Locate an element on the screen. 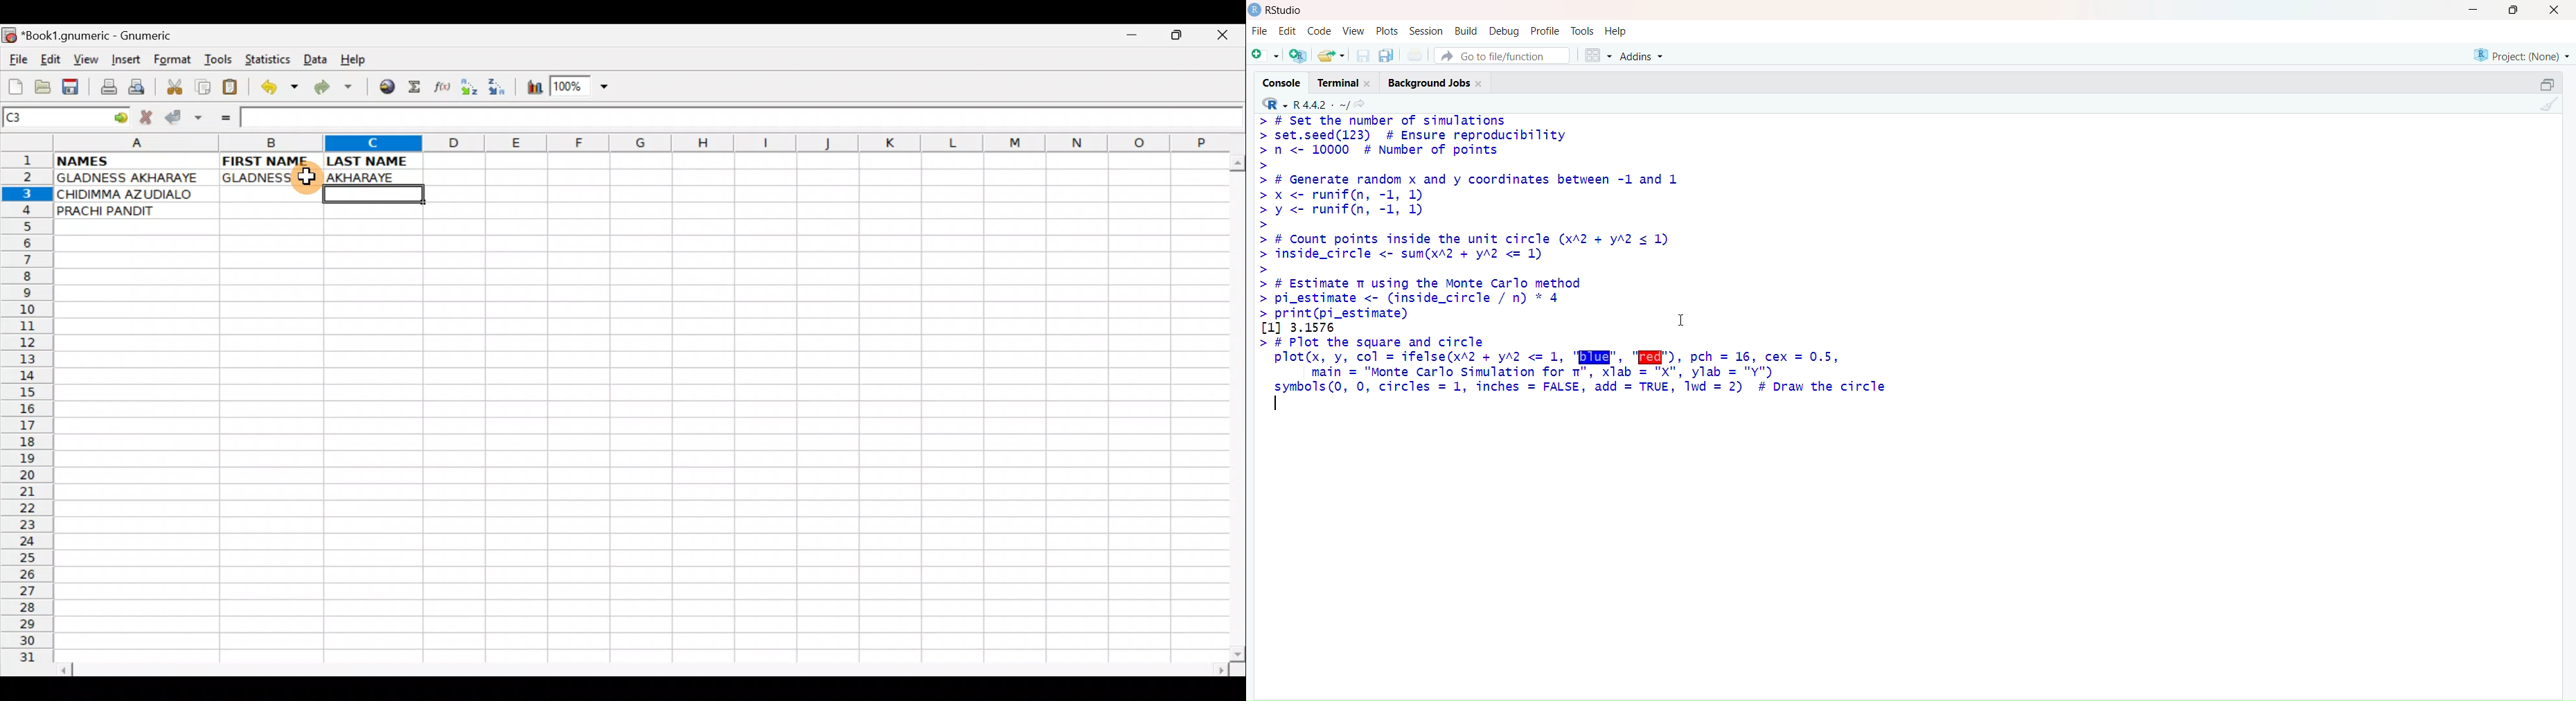  go to is located at coordinates (119, 116).